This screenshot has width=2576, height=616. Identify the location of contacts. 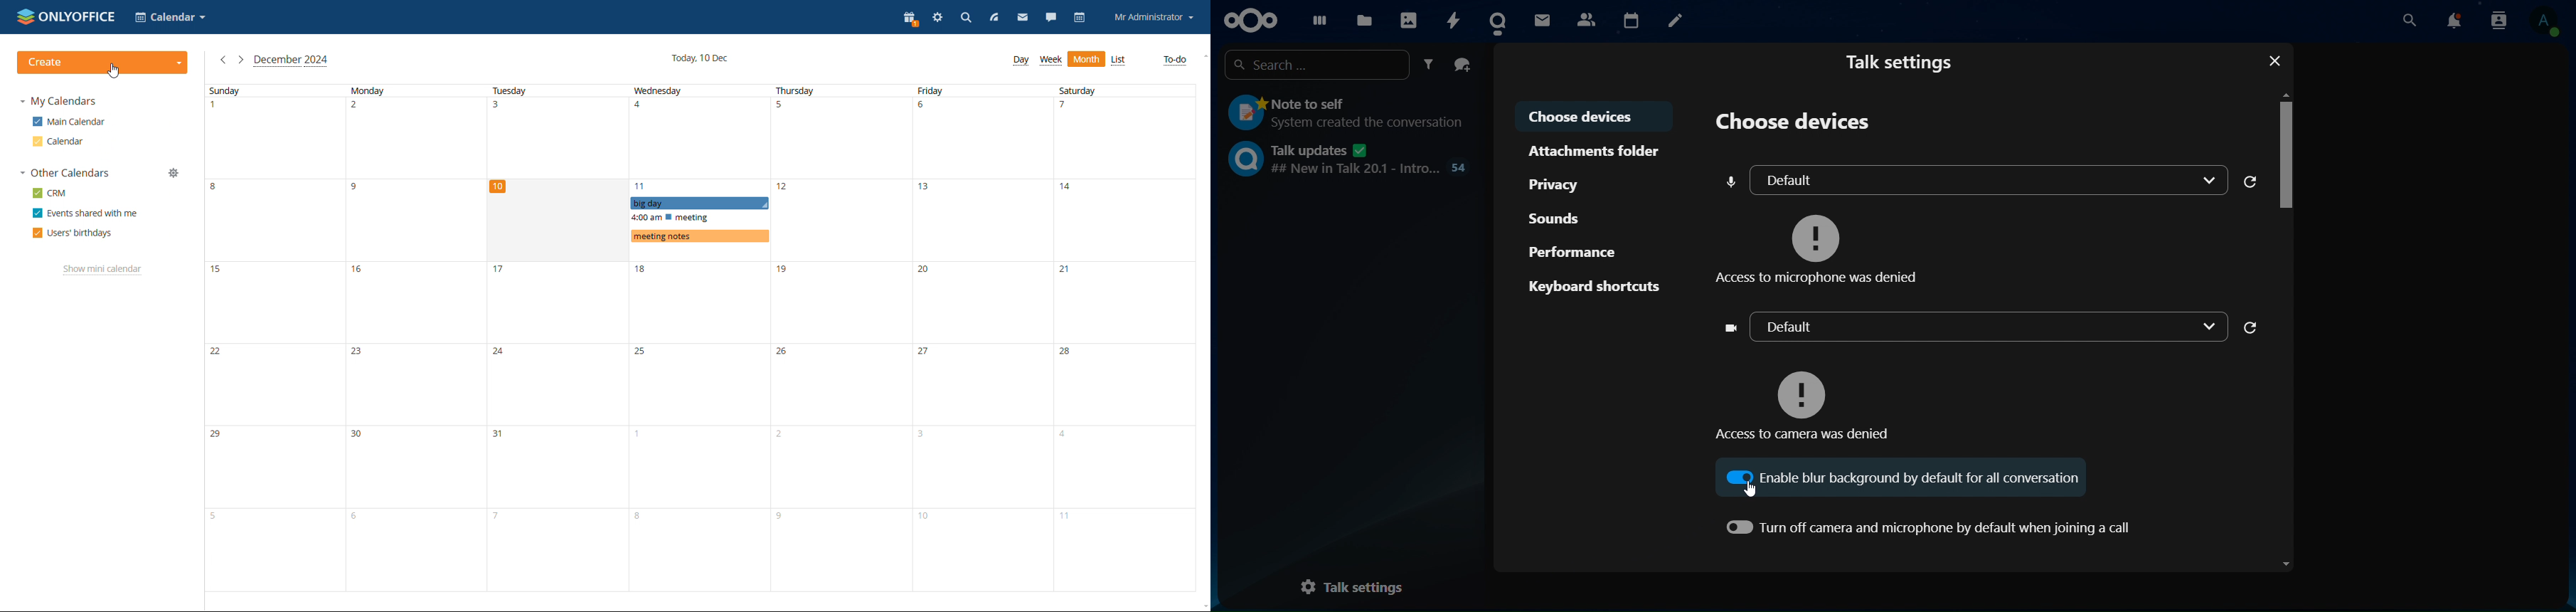
(2500, 22).